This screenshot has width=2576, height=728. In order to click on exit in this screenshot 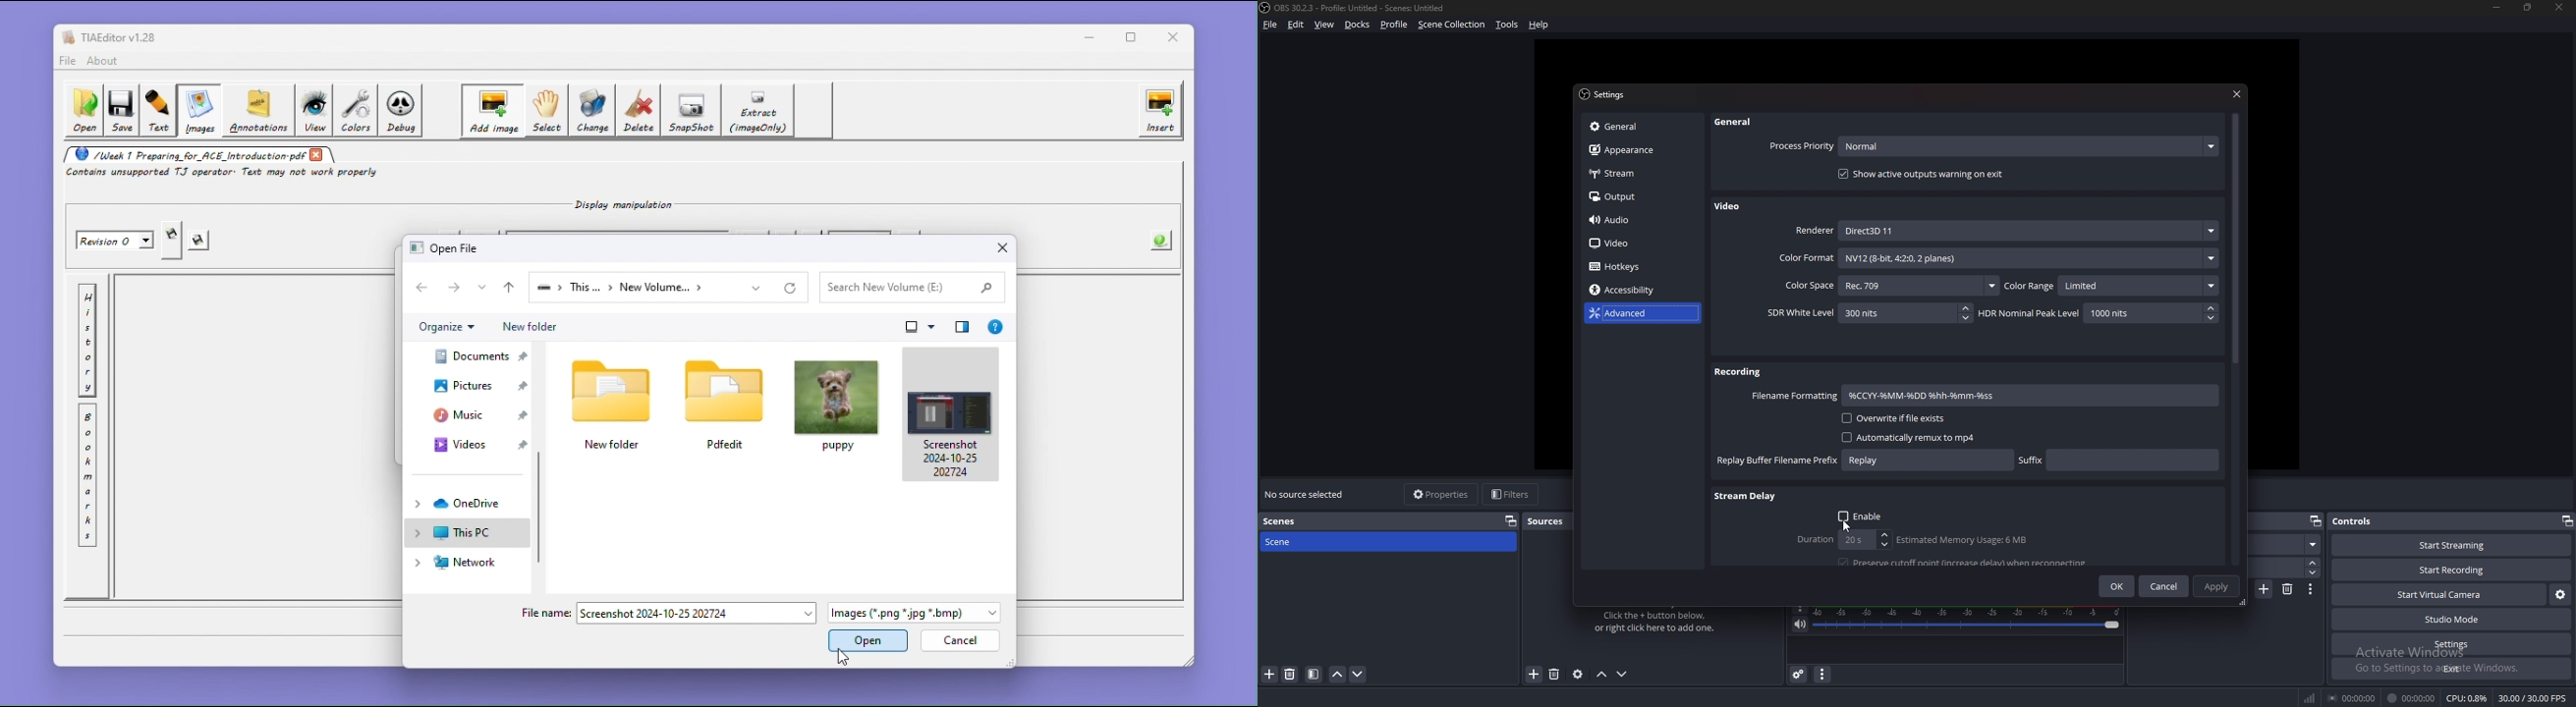, I will do `click(2453, 669)`.